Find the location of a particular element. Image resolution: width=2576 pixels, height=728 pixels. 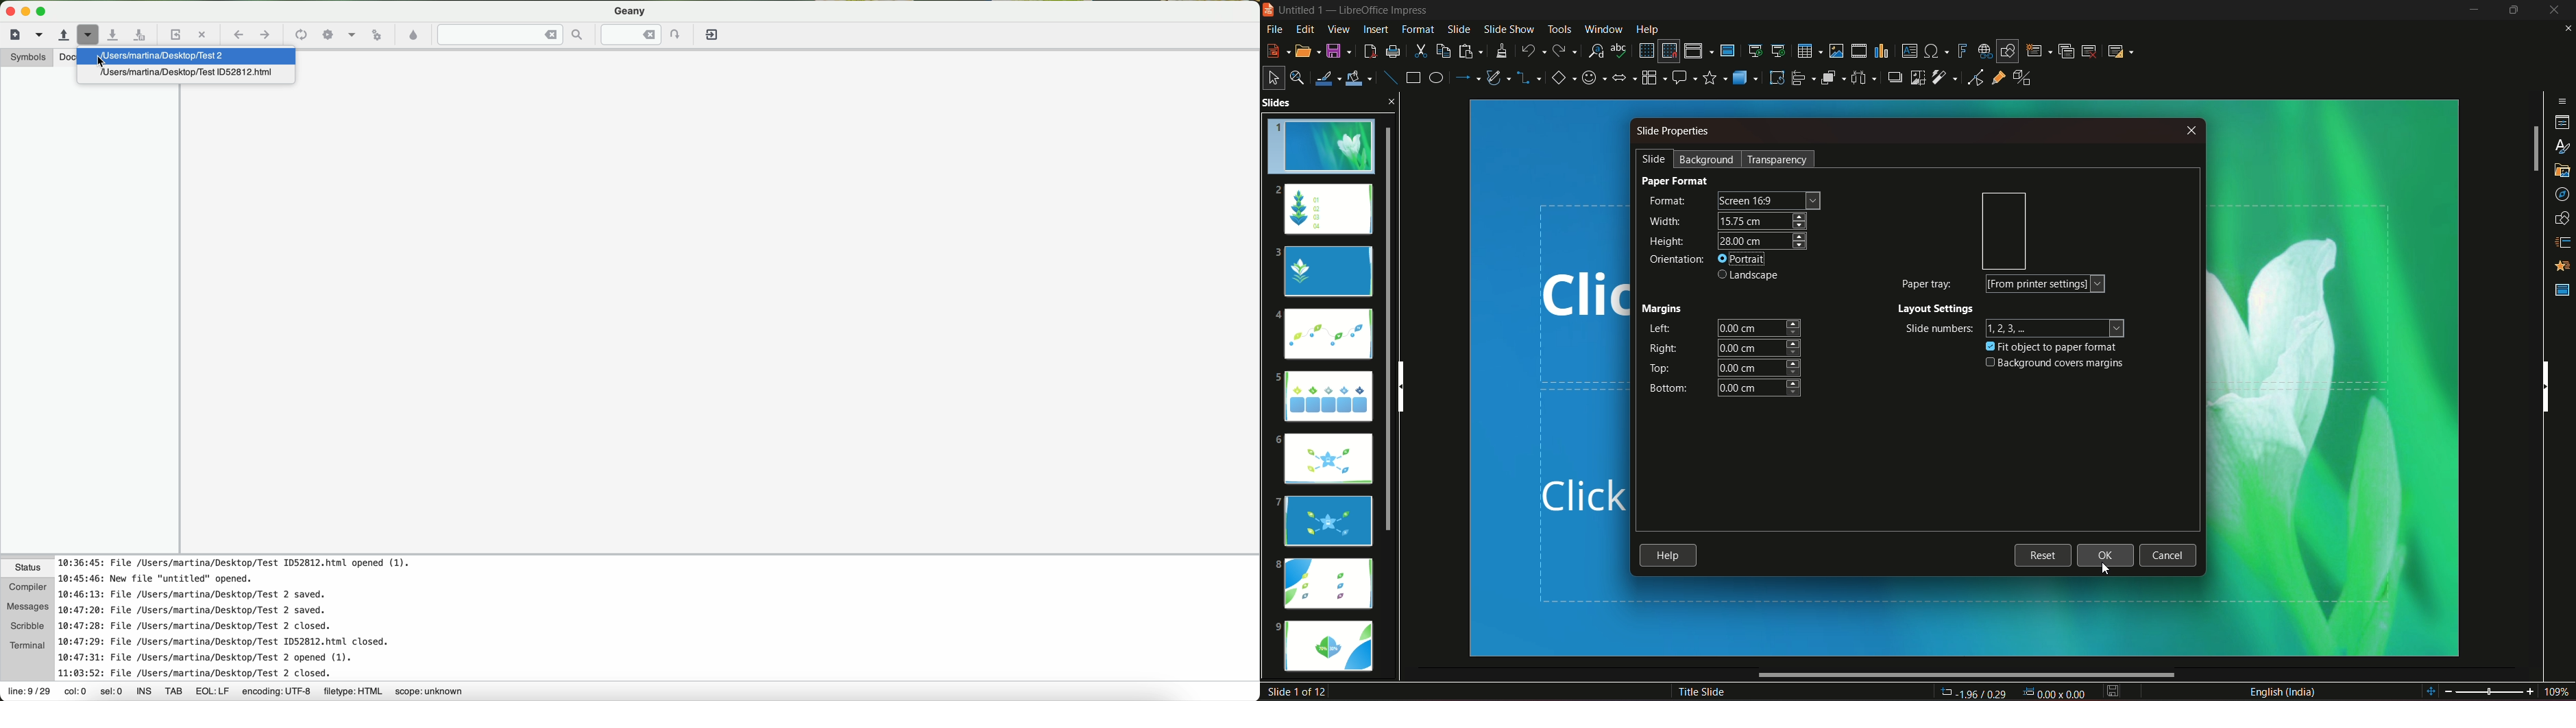

screen size is located at coordinates (1768, 200).